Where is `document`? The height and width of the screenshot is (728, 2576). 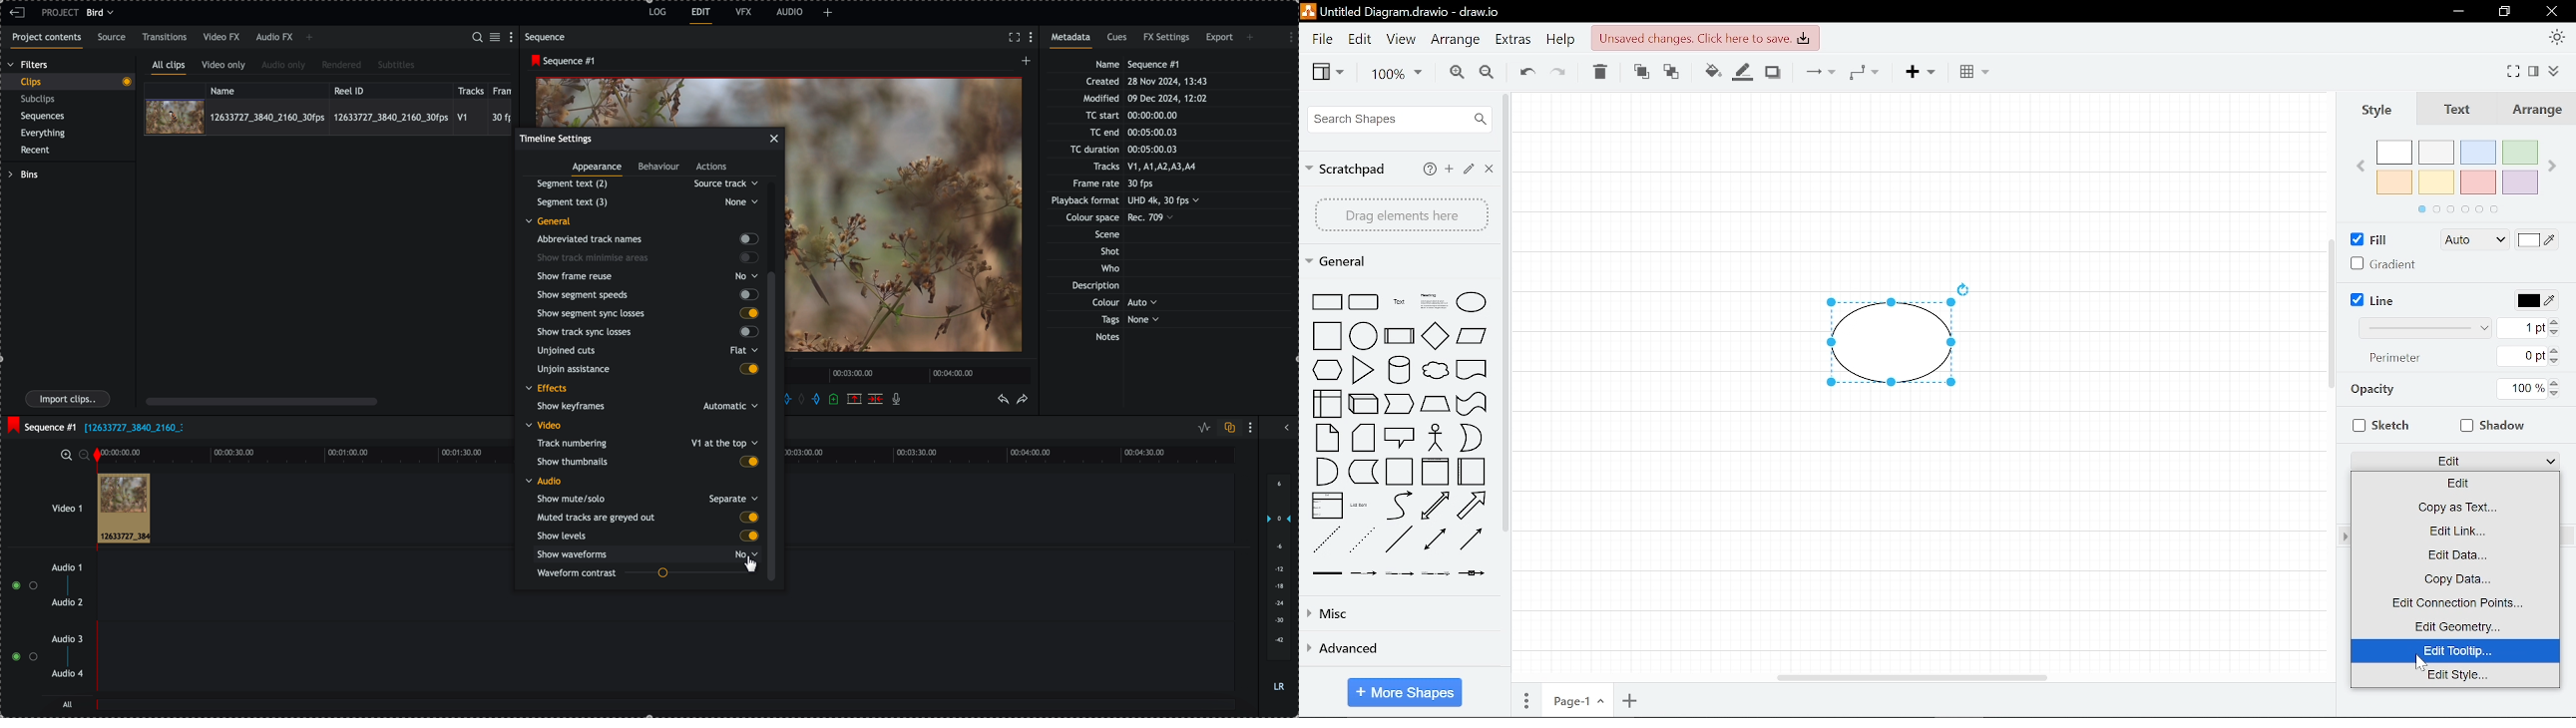
document is located at coordinates (1472, 368).